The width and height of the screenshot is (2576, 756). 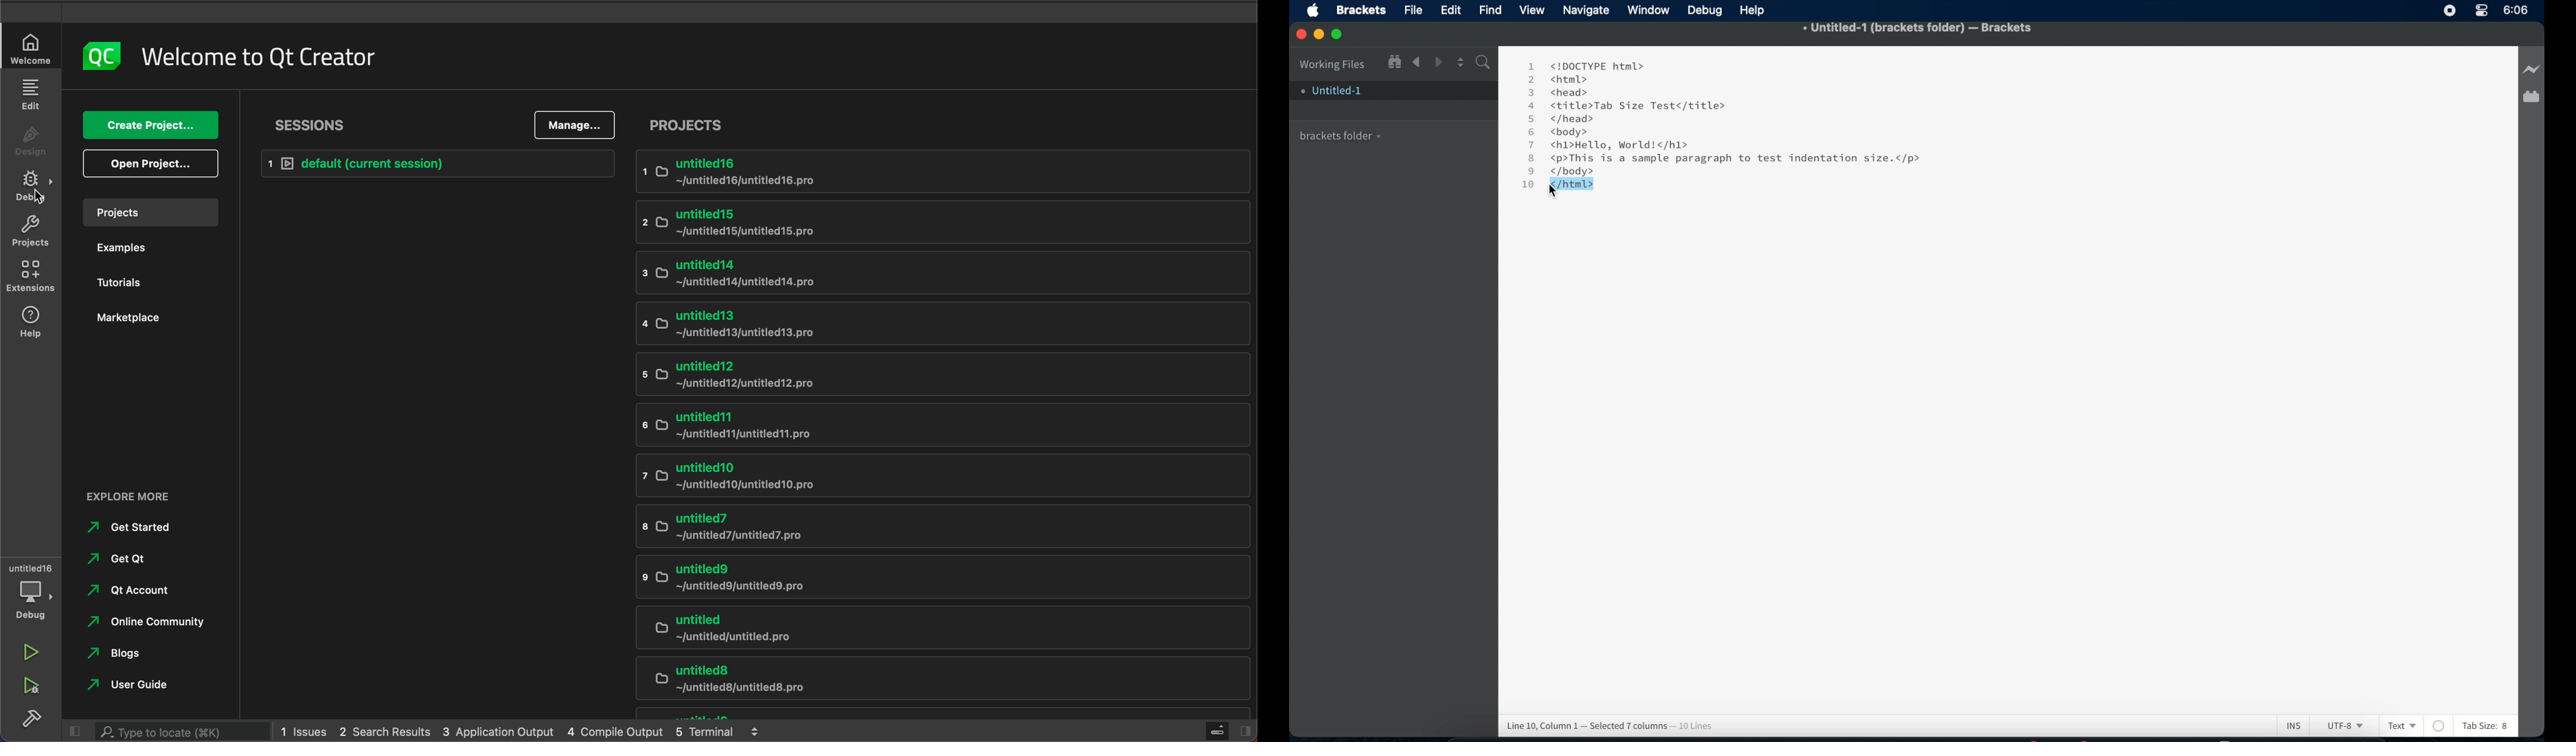 I want to click on brackets folder, so click(x=1341, y=134).